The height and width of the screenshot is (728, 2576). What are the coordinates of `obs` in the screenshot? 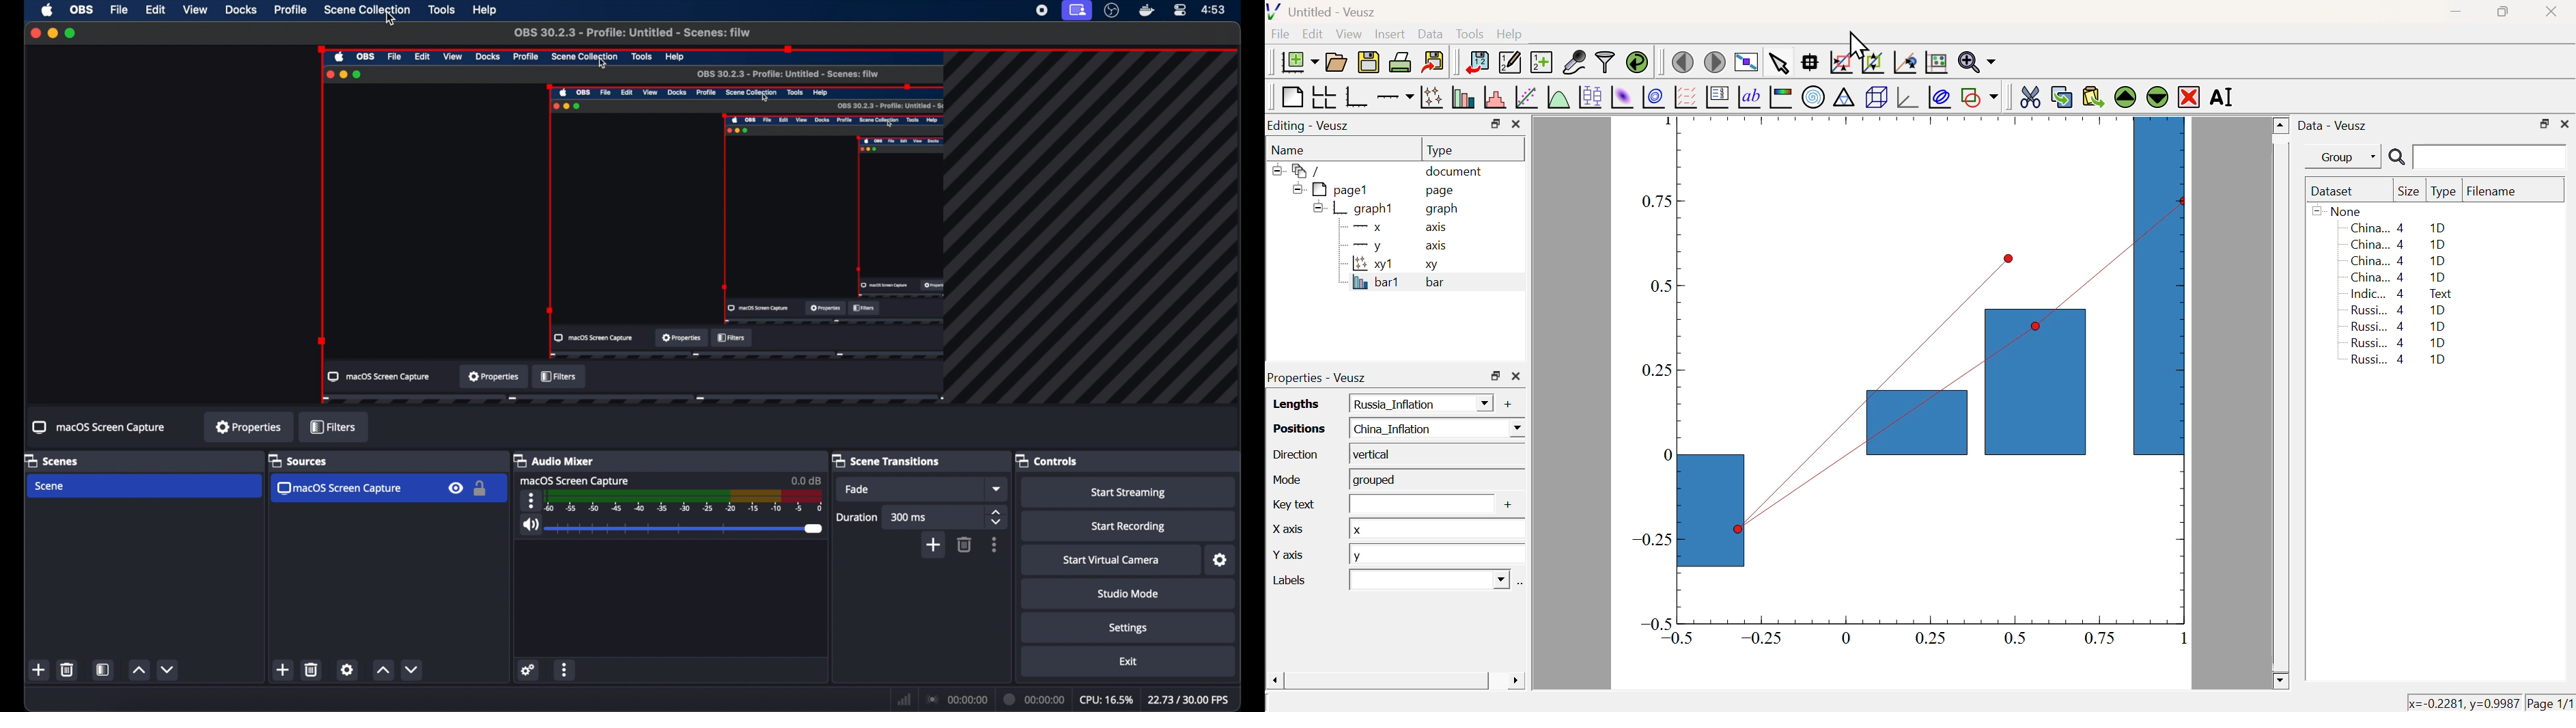 It's located at (82, 10).